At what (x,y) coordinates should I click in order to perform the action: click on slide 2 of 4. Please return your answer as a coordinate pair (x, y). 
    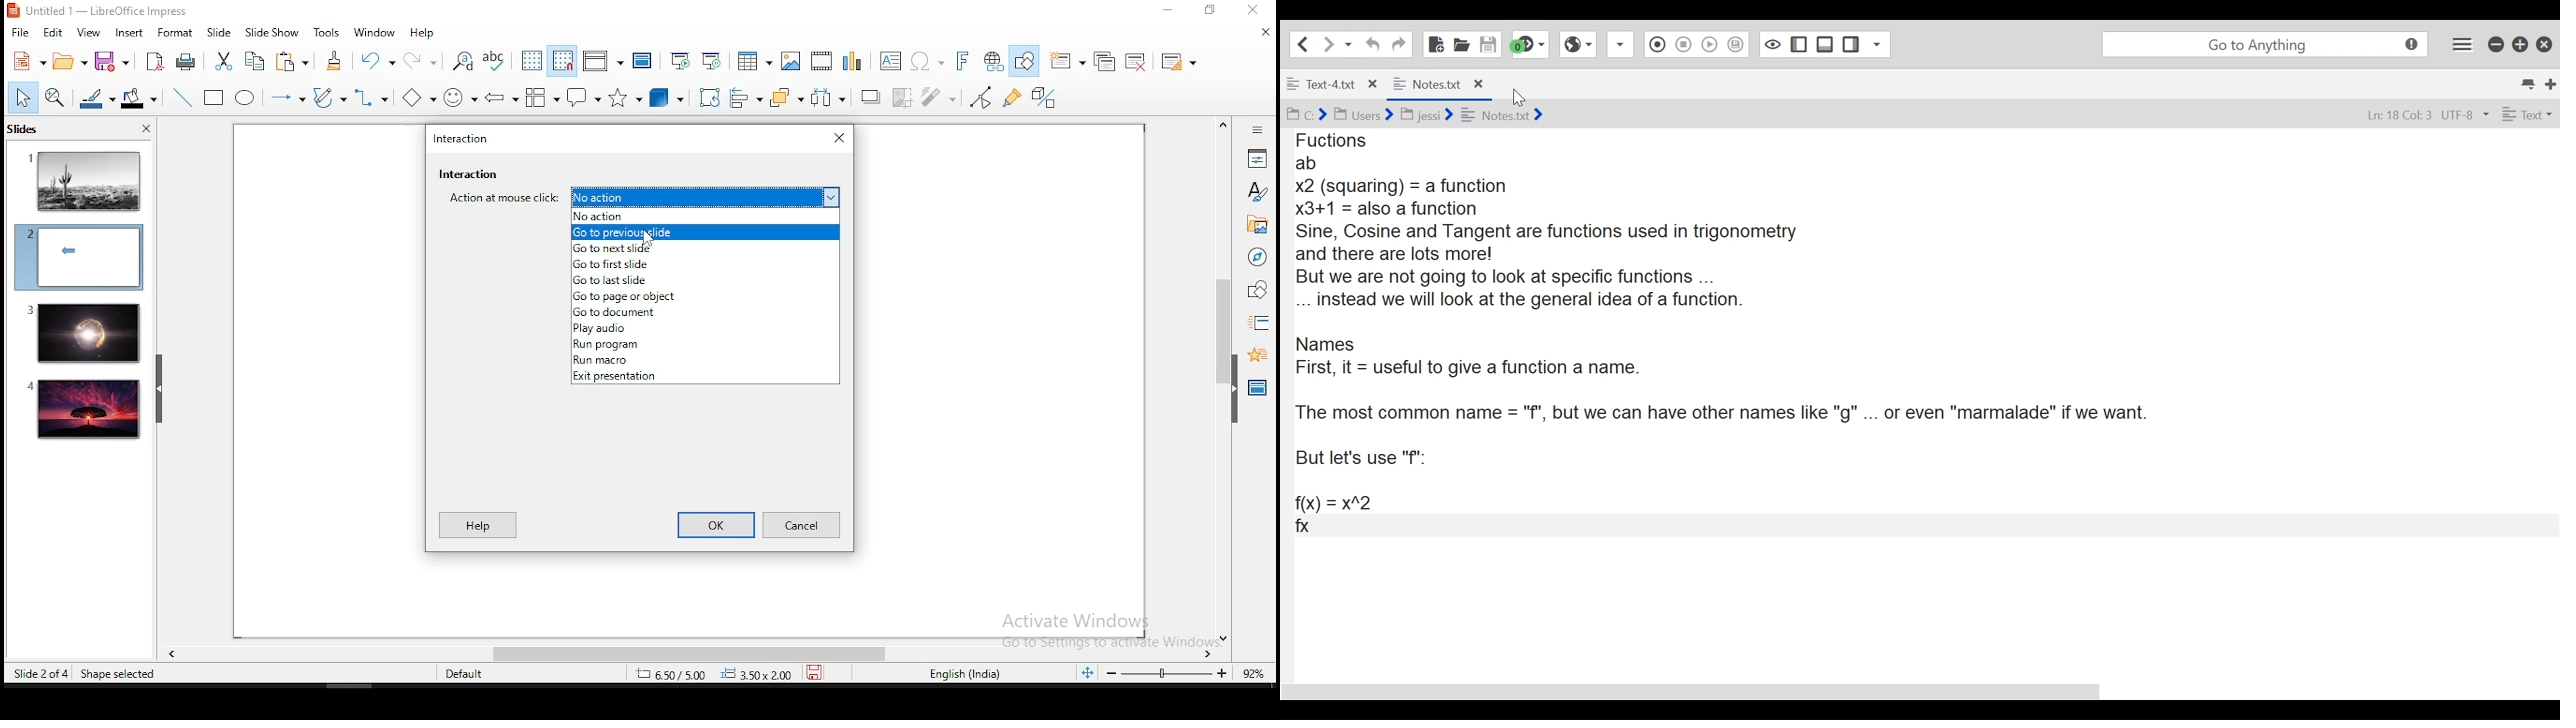
    Looking at the image, I should click on (41, 674).